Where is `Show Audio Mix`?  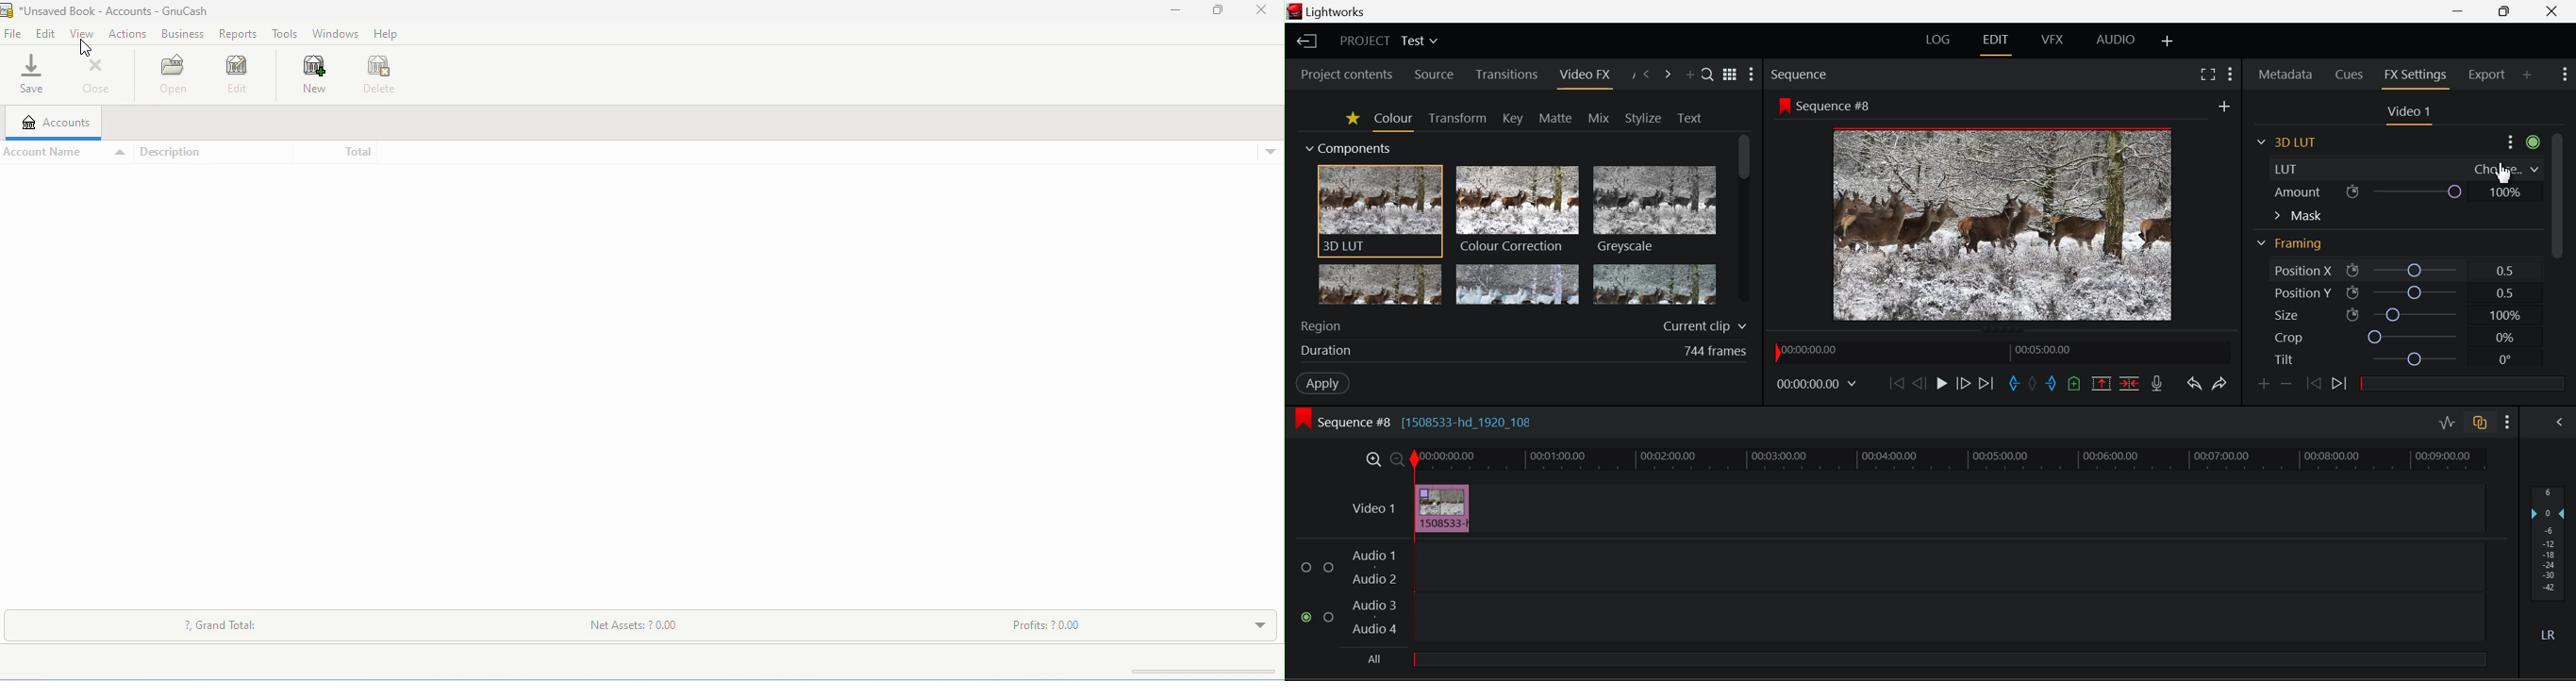 Show Audio Mix is located at coordinates (2557, 421).